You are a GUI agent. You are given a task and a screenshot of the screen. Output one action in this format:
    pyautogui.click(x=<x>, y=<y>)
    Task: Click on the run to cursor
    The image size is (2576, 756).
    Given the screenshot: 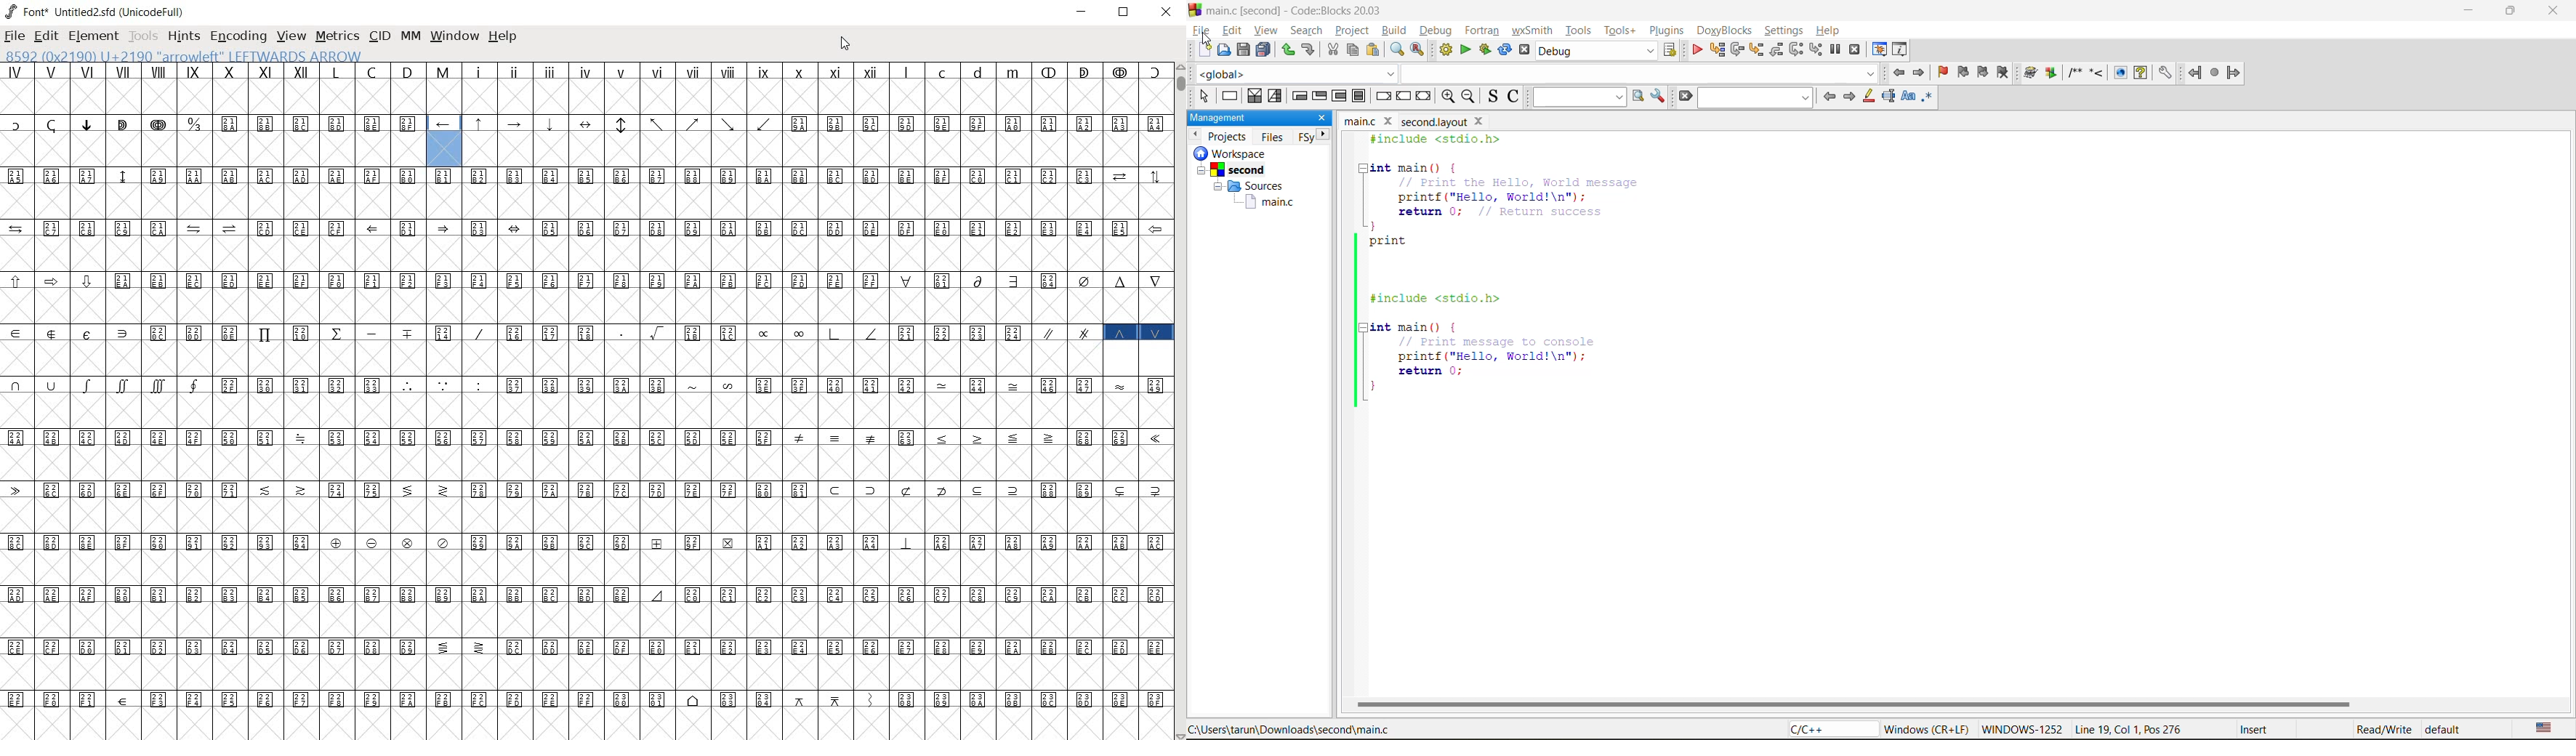 What is the action you would take?
    pyautogui.click(x=1715, y=49)
    